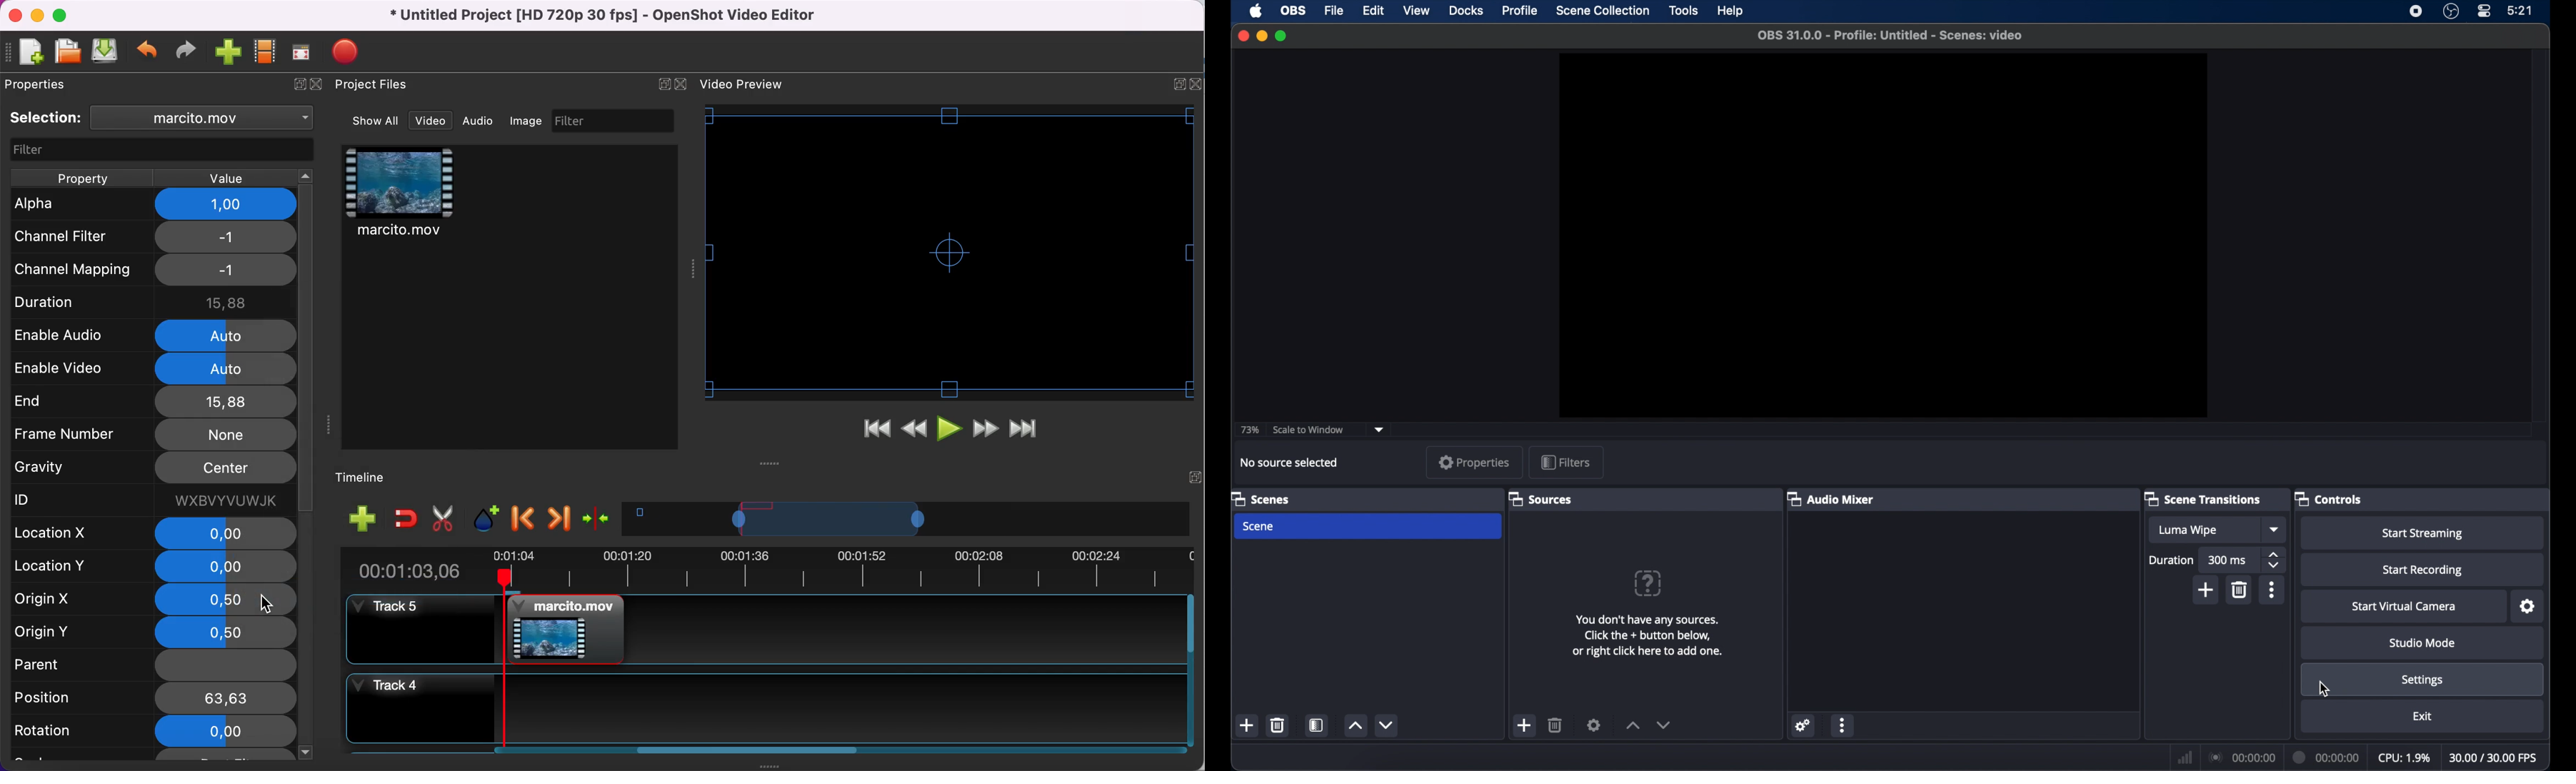  What do you see at coordinates (1354, 726) in the screenshot?
I see `increment` at bounding box center [1354, 726].